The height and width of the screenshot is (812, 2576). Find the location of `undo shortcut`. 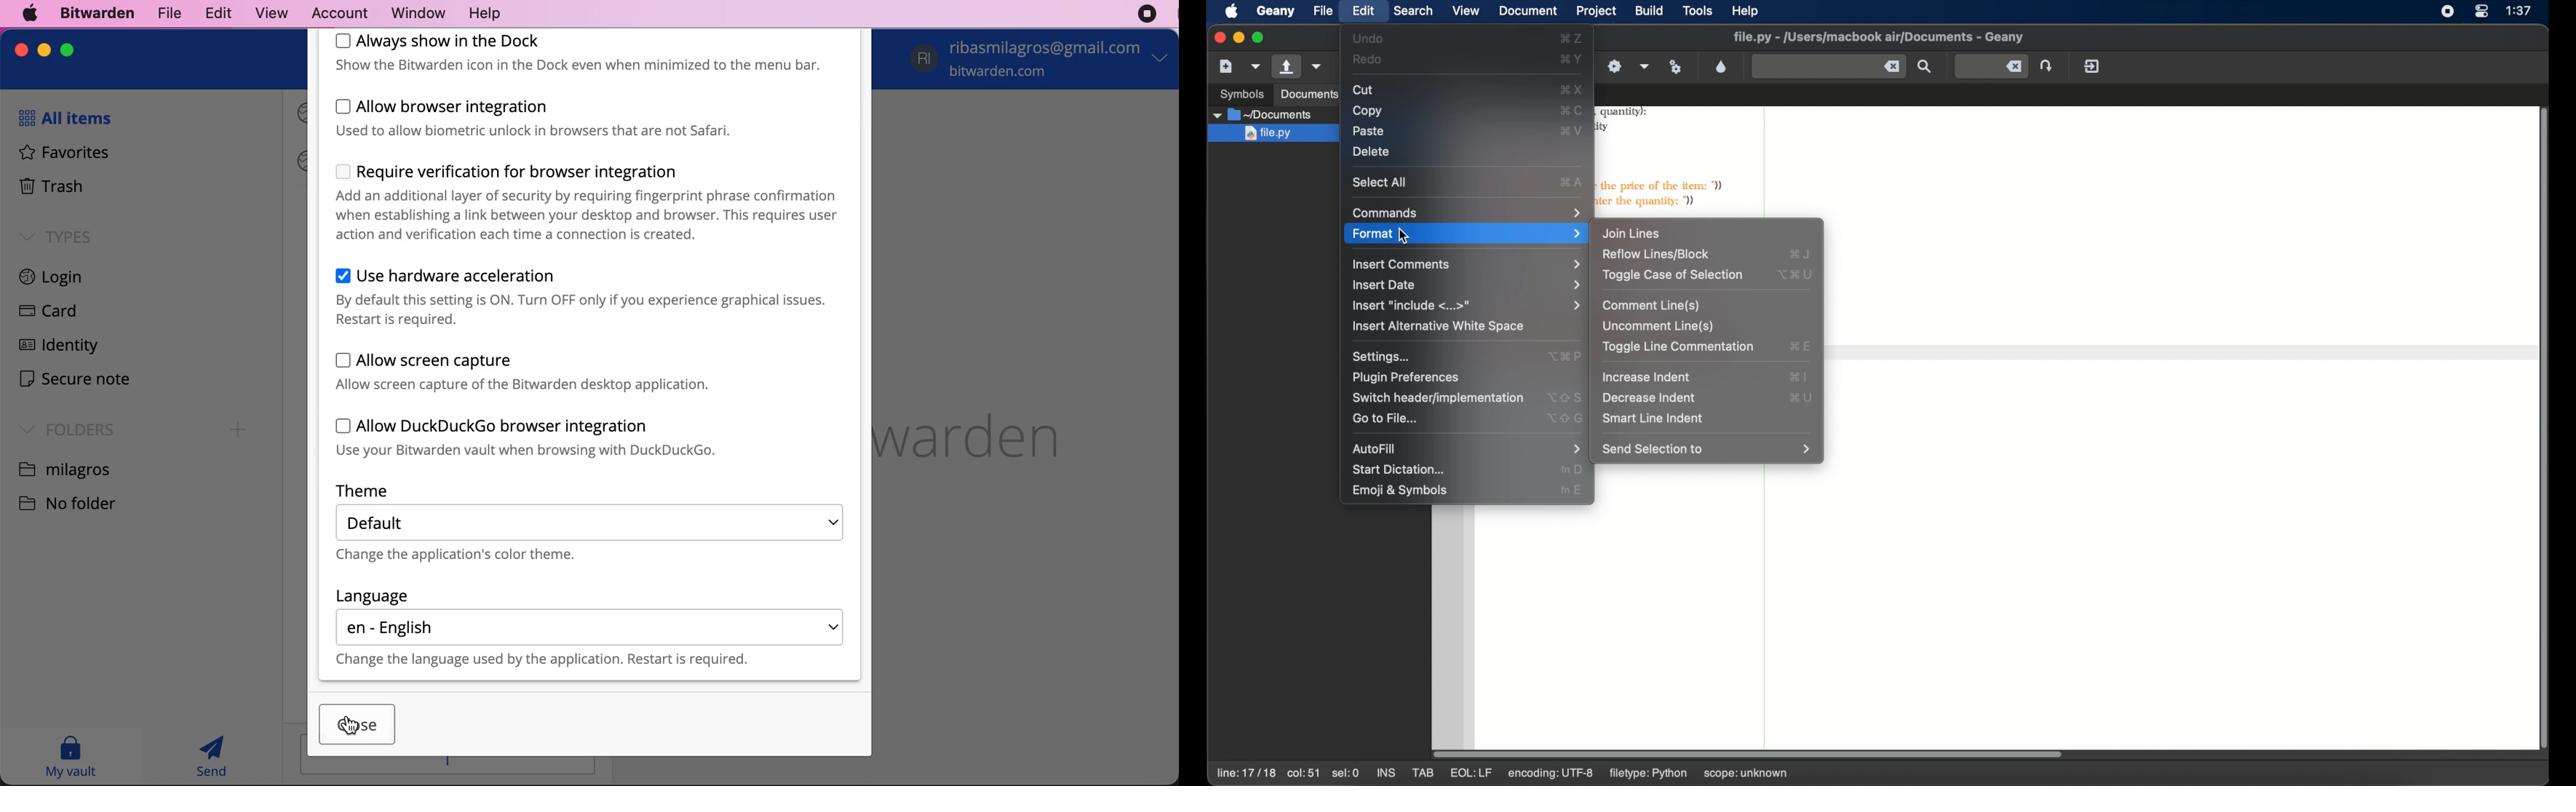

undo shortcut is located at coordinates (1571, 38).